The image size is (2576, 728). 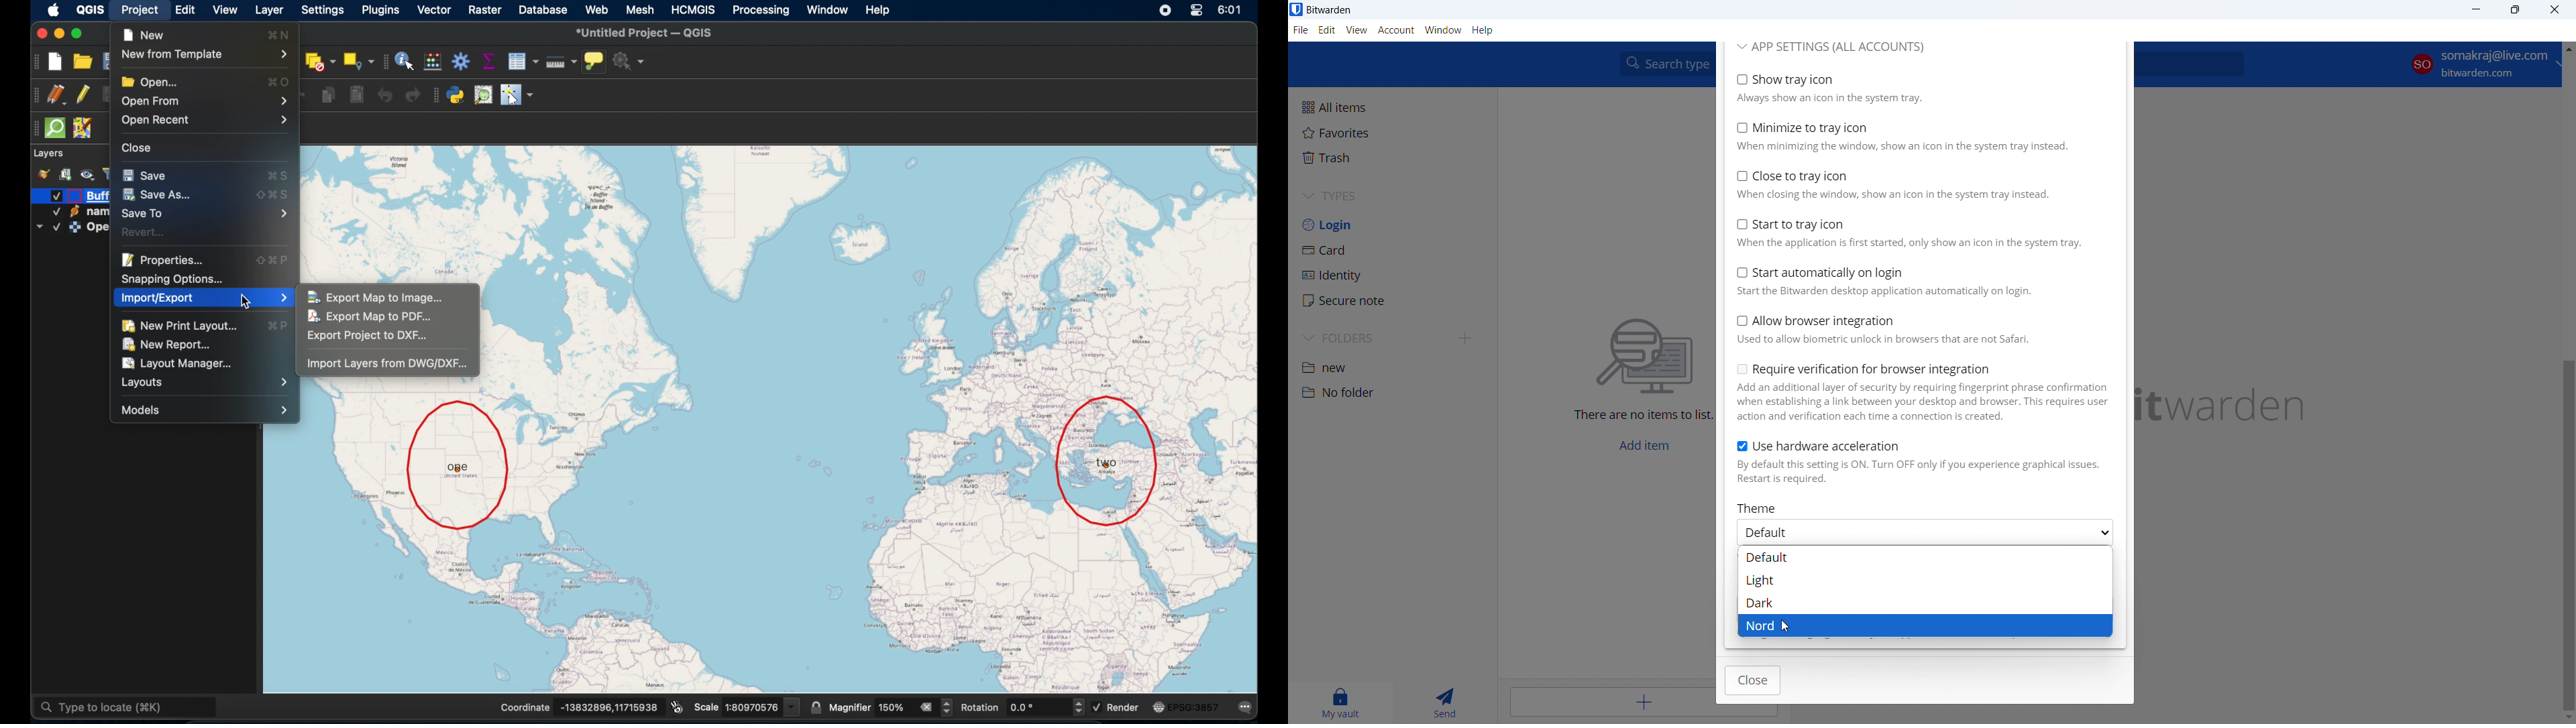 I want to click on EPSG:3875, so click(x=1195, y=707).